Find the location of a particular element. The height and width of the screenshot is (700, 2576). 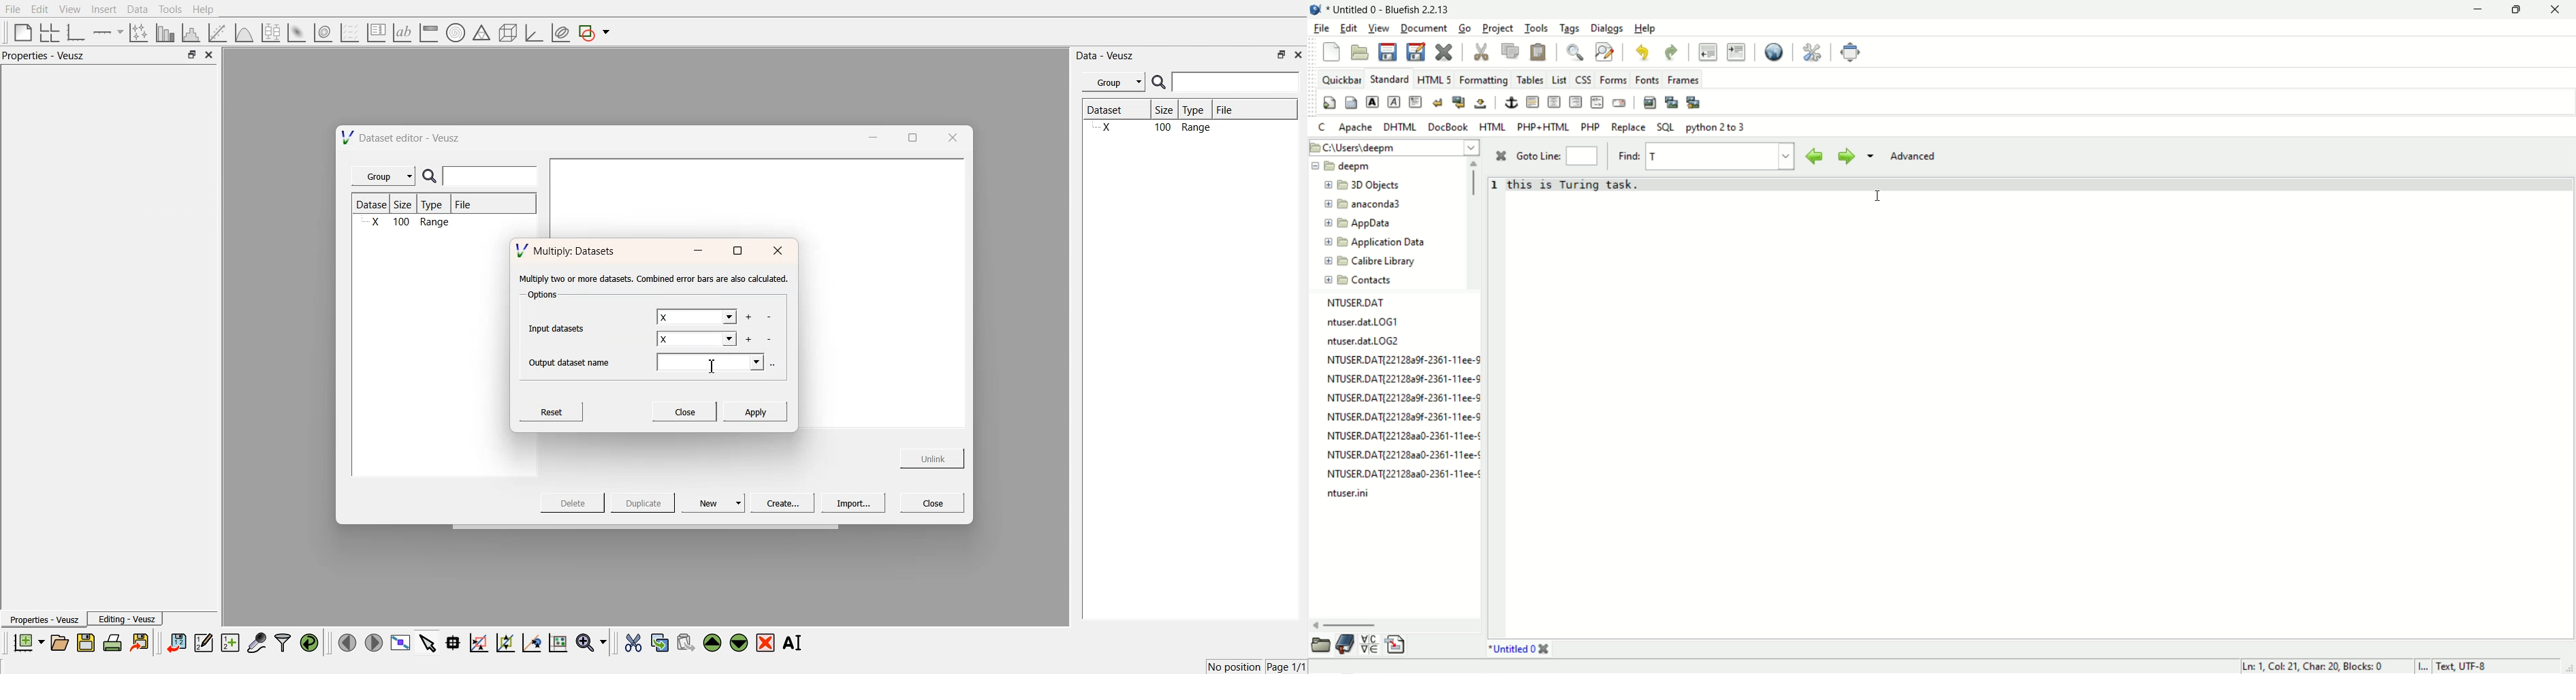

bookmark is located at coordinates (1344, 644).